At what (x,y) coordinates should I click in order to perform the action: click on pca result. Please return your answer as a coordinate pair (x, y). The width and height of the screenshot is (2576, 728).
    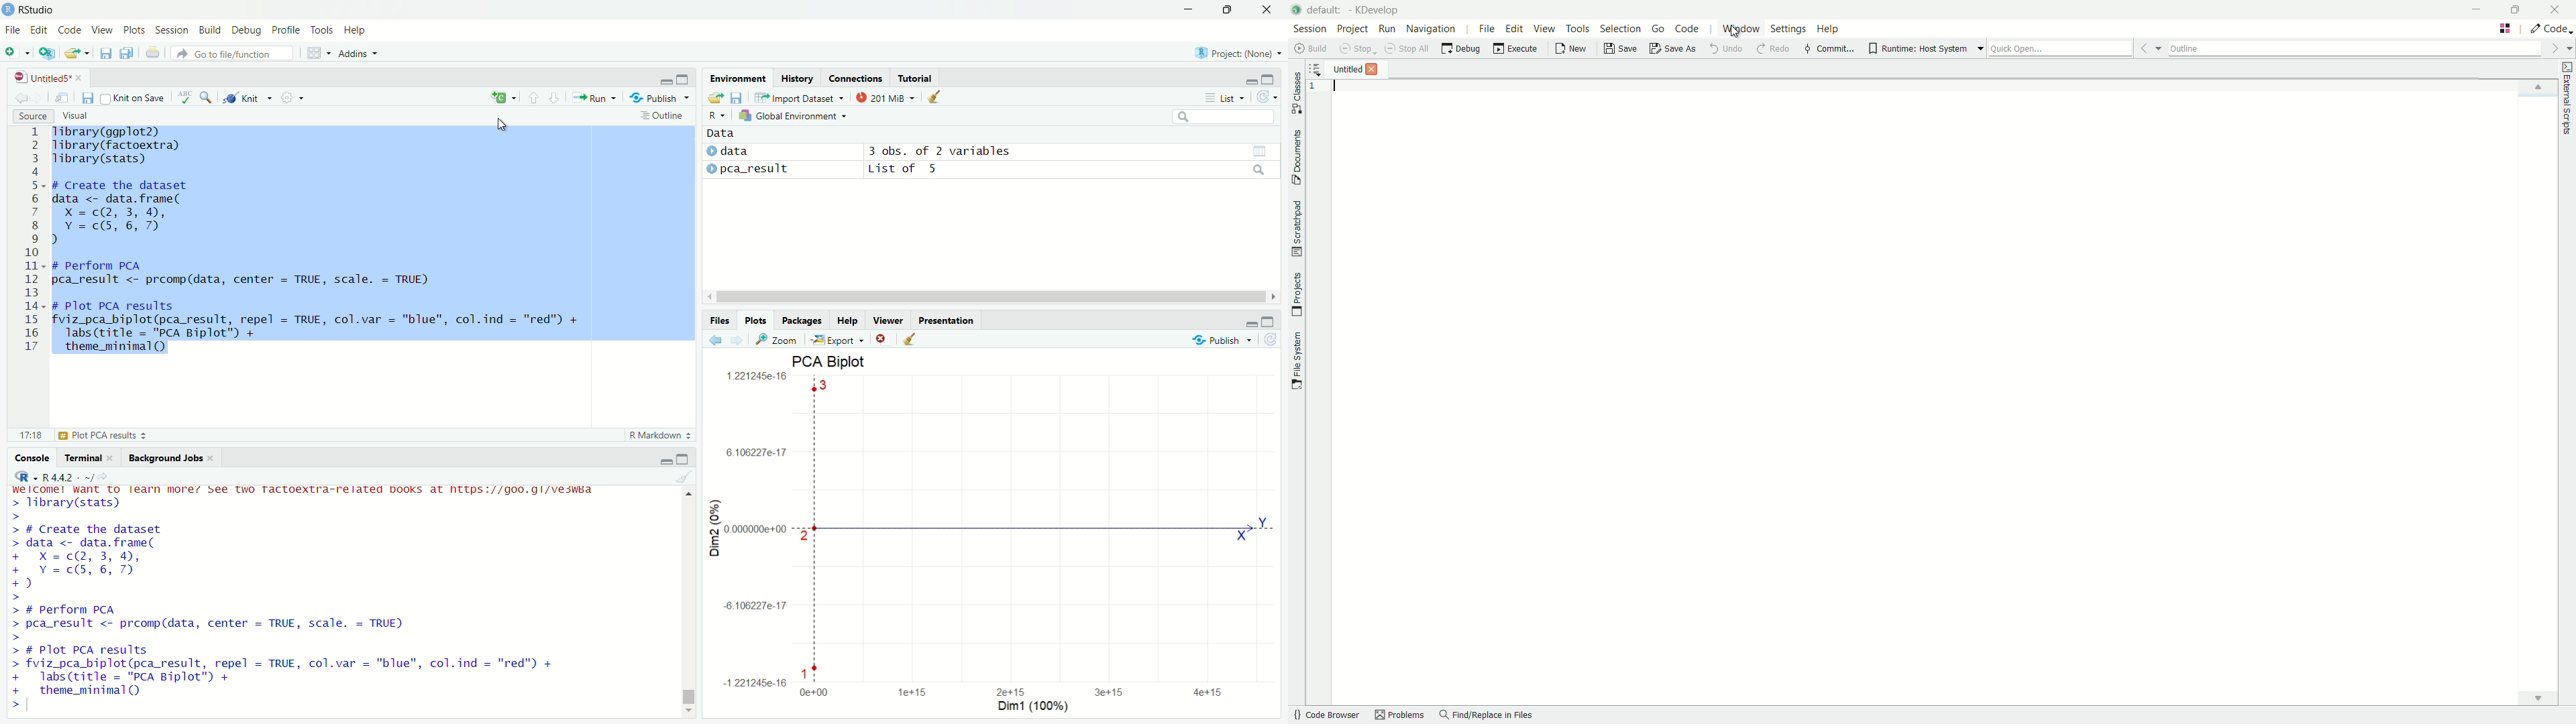
    Looking at the image, I should click on (751, 171).